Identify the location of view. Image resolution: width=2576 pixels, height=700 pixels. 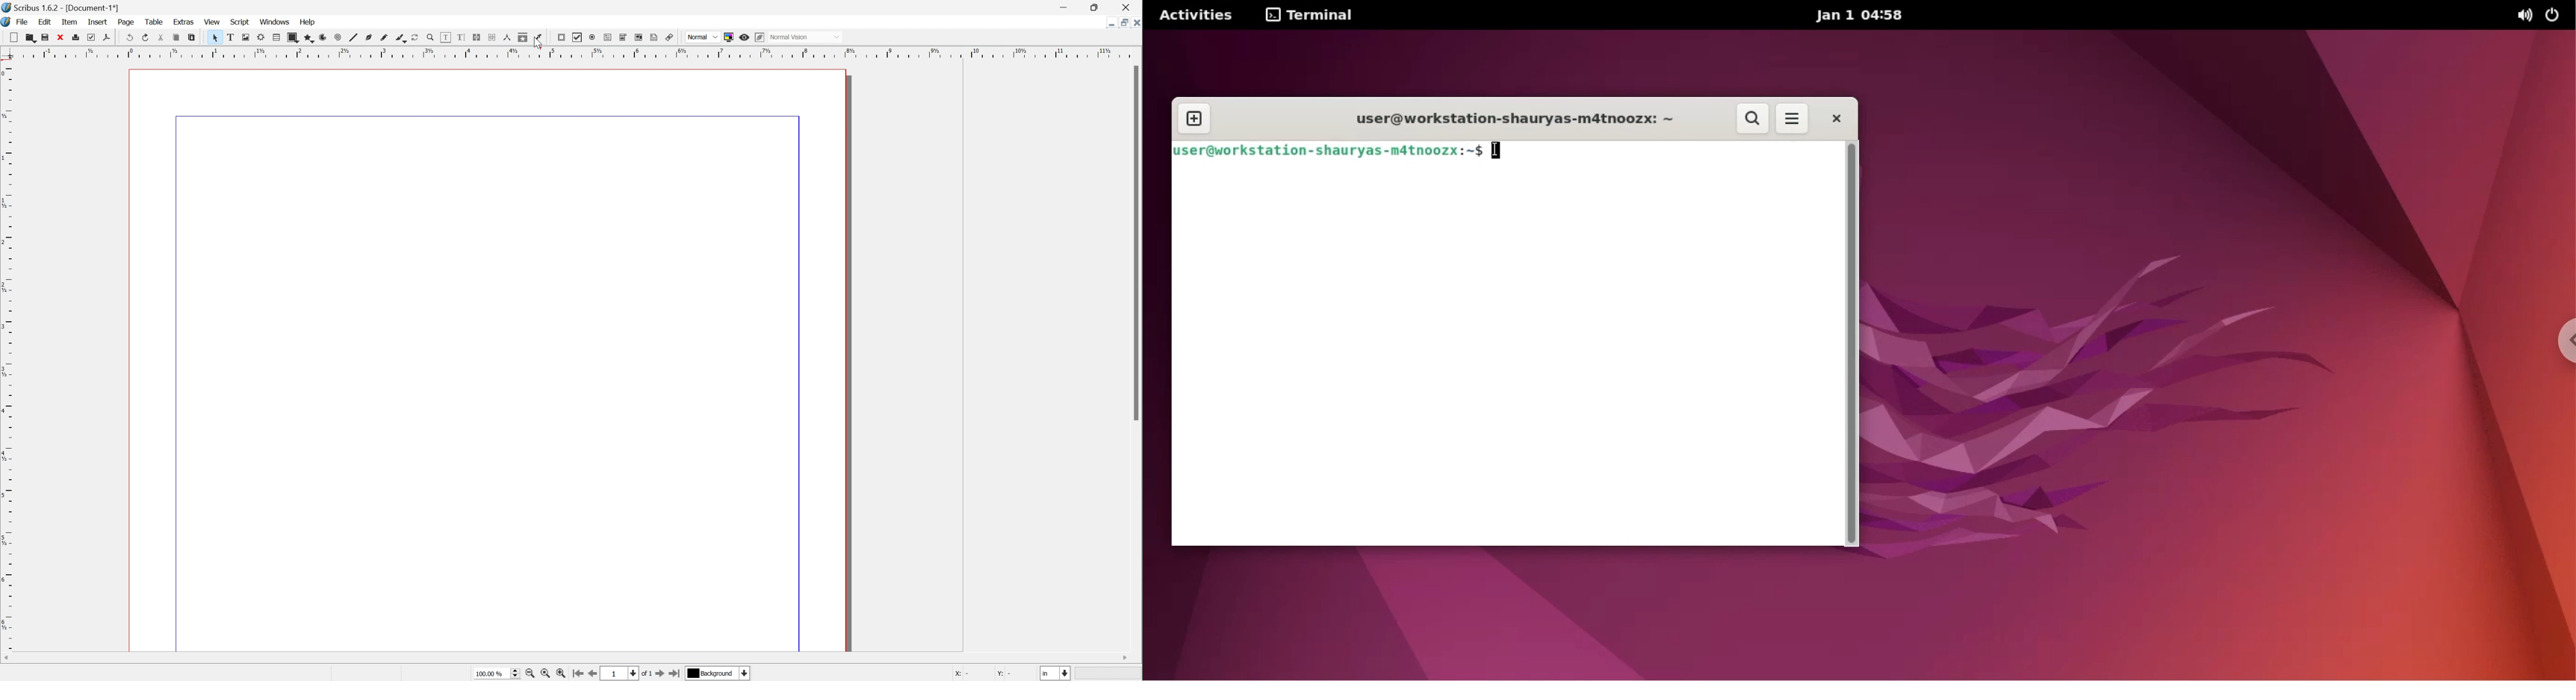
(214, 21).